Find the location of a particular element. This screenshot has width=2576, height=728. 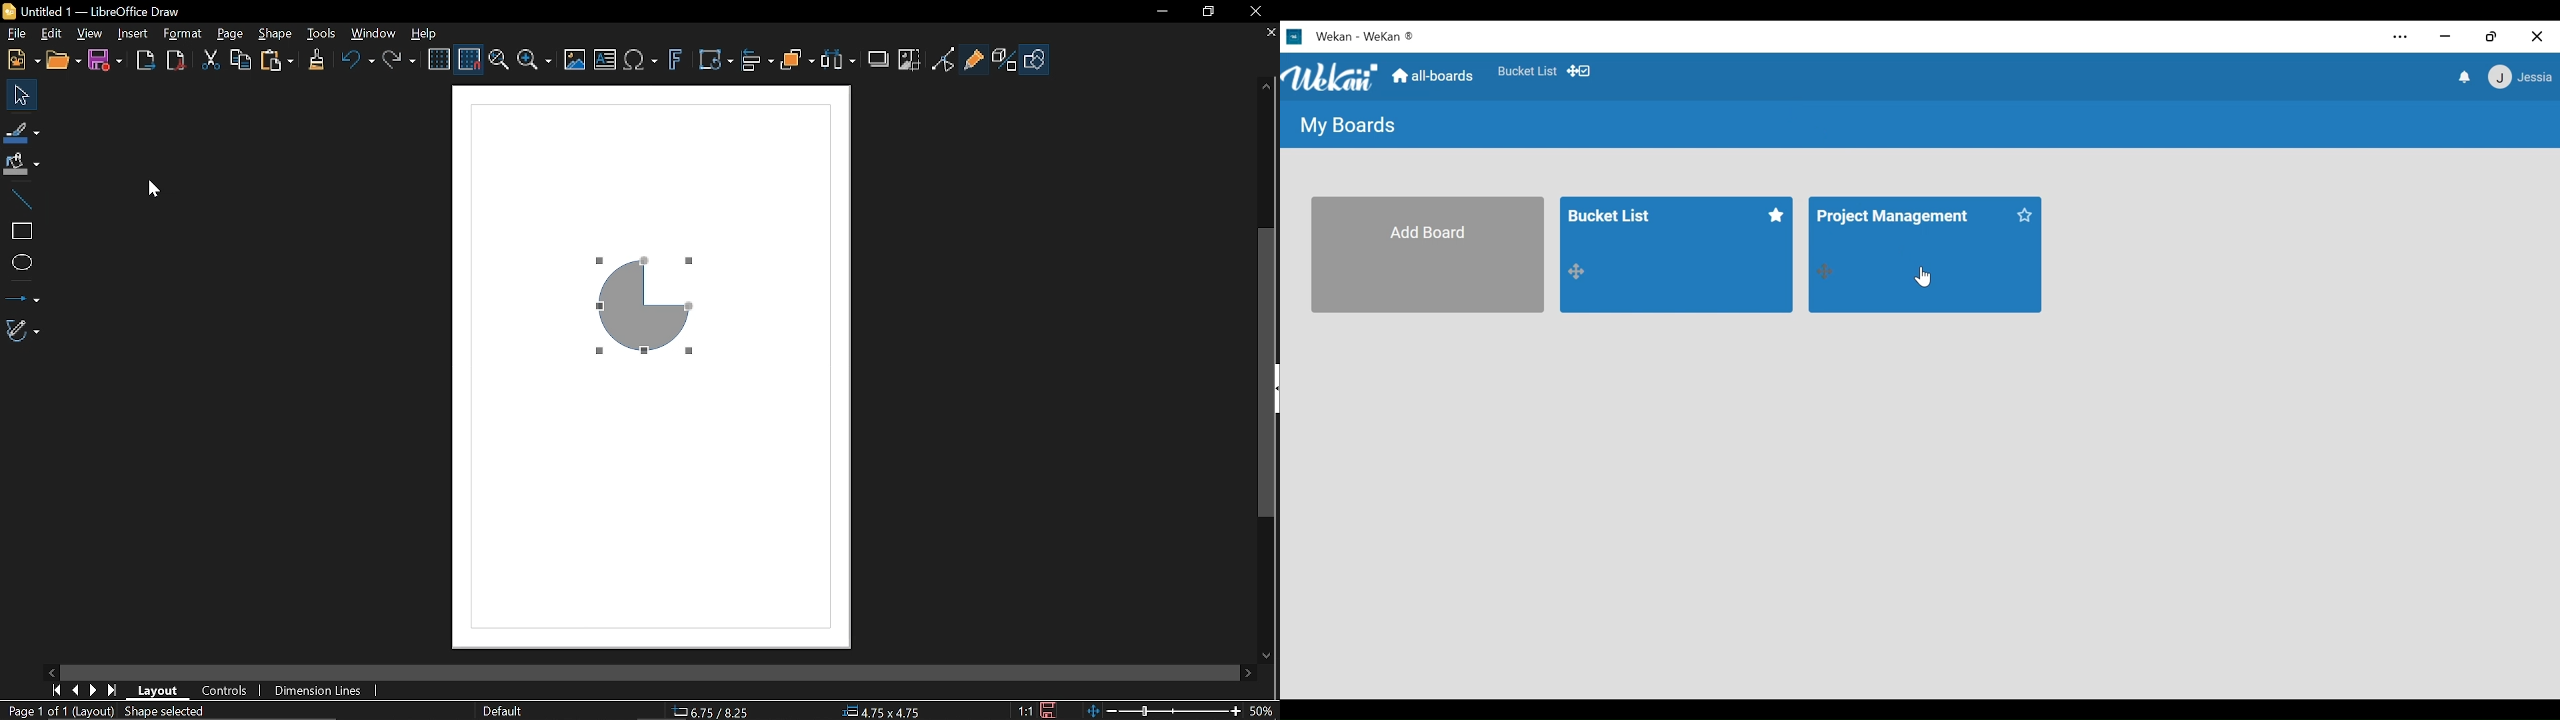

Save is located at coordinates (107, 59).